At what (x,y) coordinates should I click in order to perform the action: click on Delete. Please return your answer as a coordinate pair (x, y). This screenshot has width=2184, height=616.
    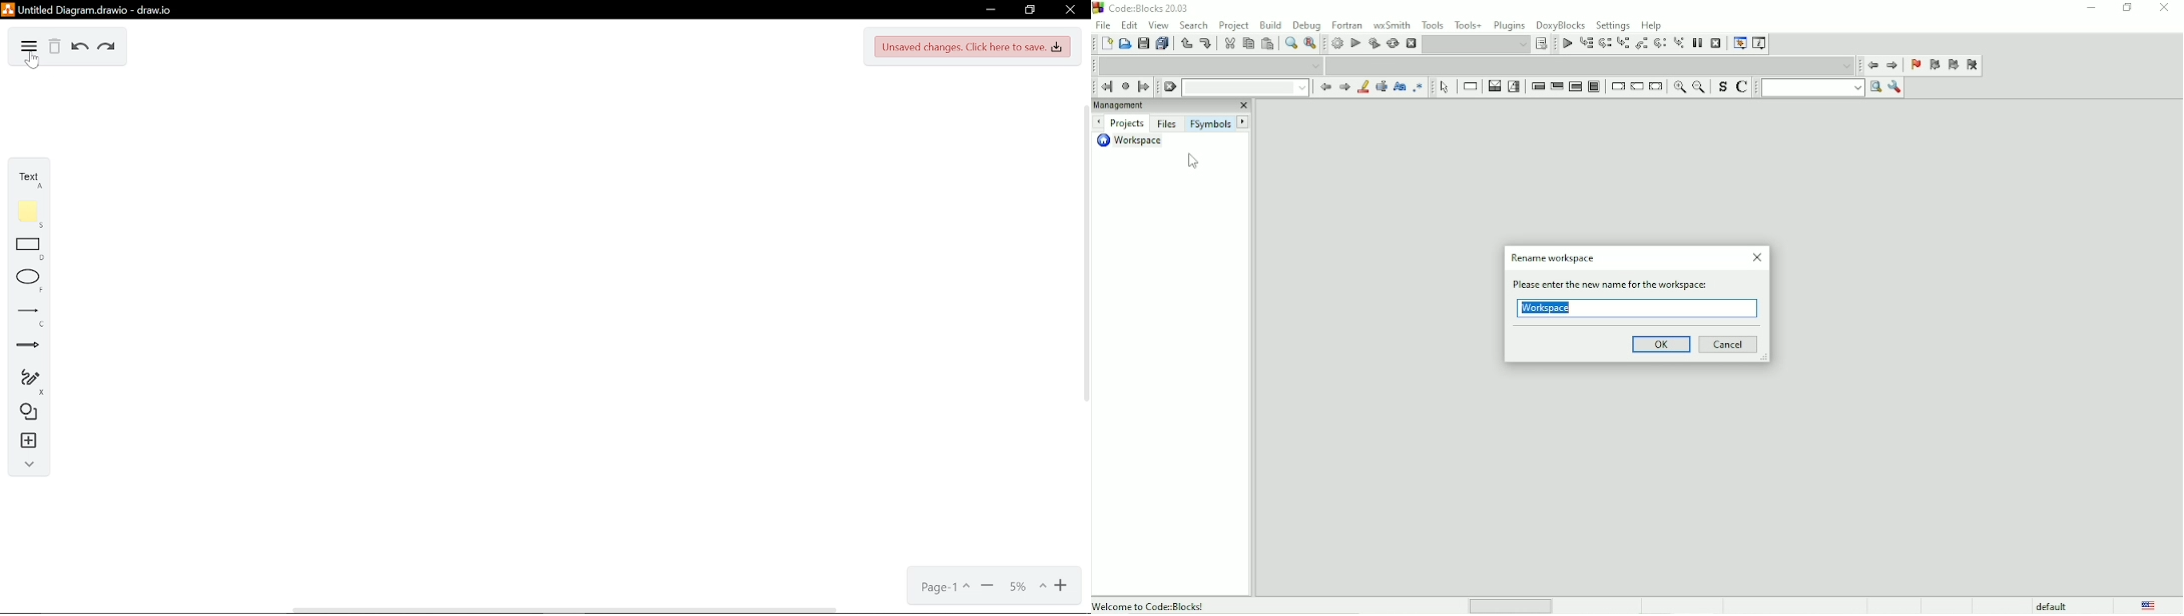
    Looking at the image, I should click on (53, 49).